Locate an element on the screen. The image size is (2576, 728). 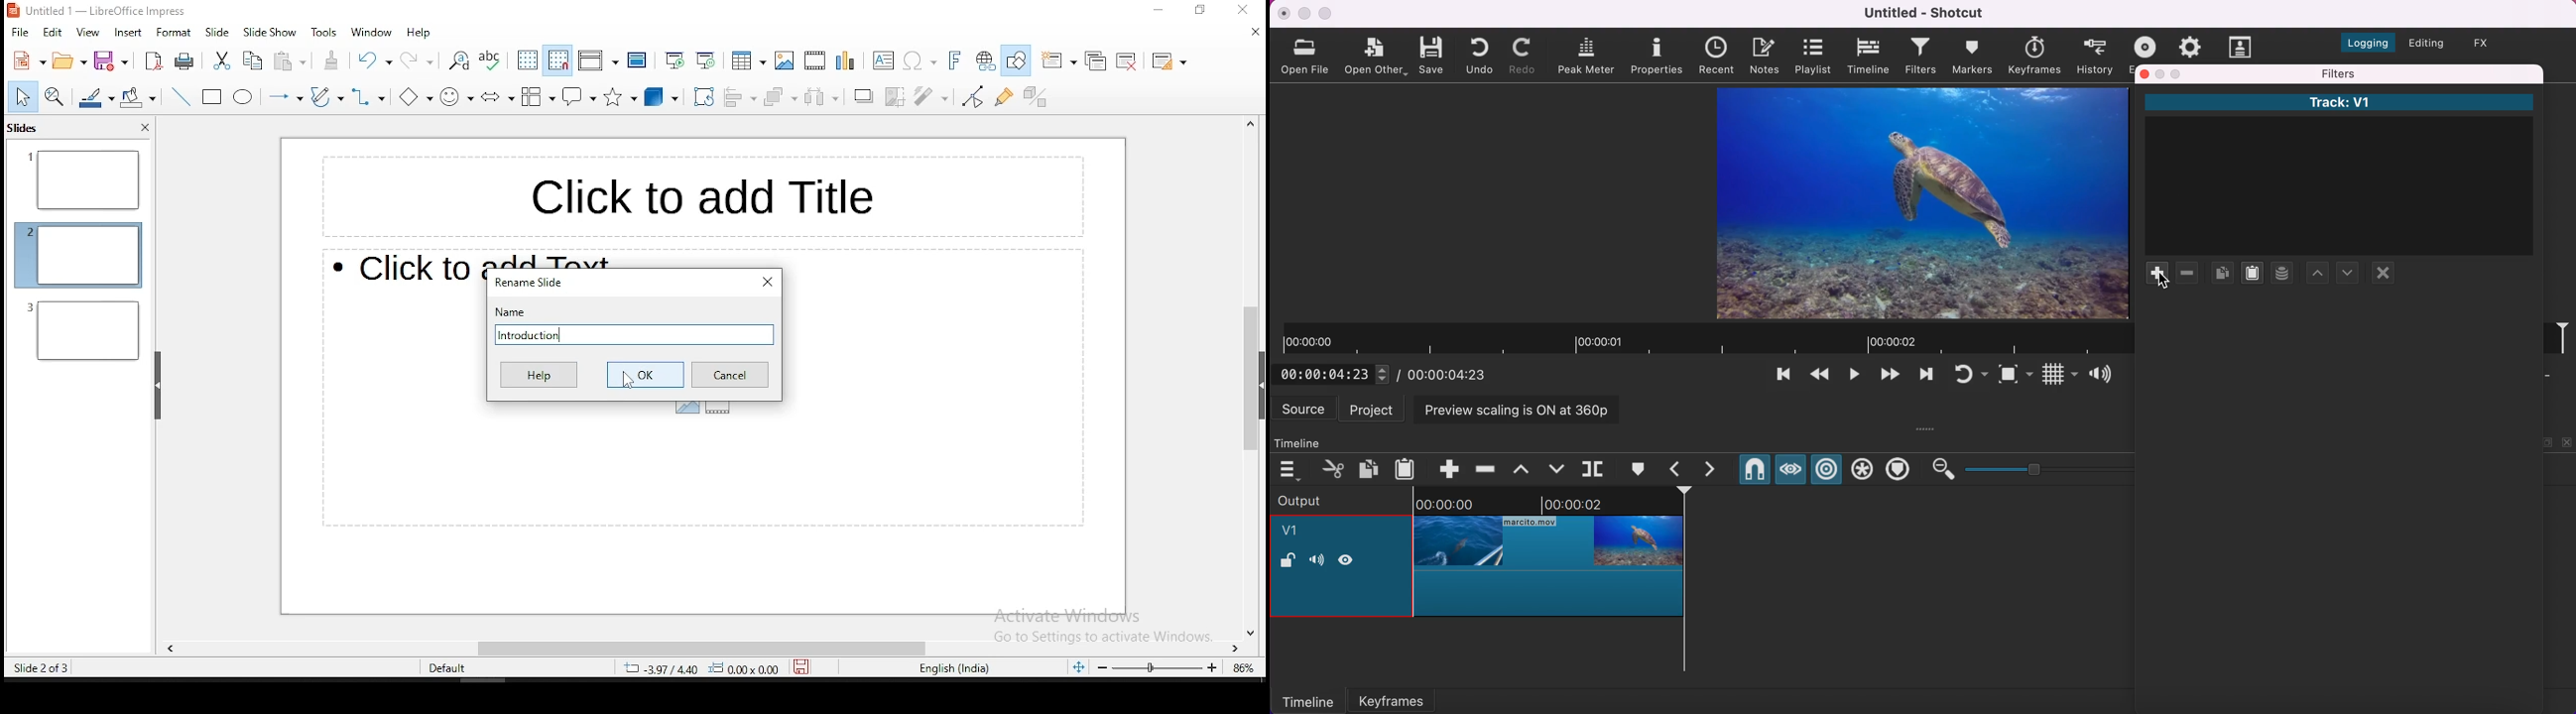
subtitles is located at coordinates (2242, 46).